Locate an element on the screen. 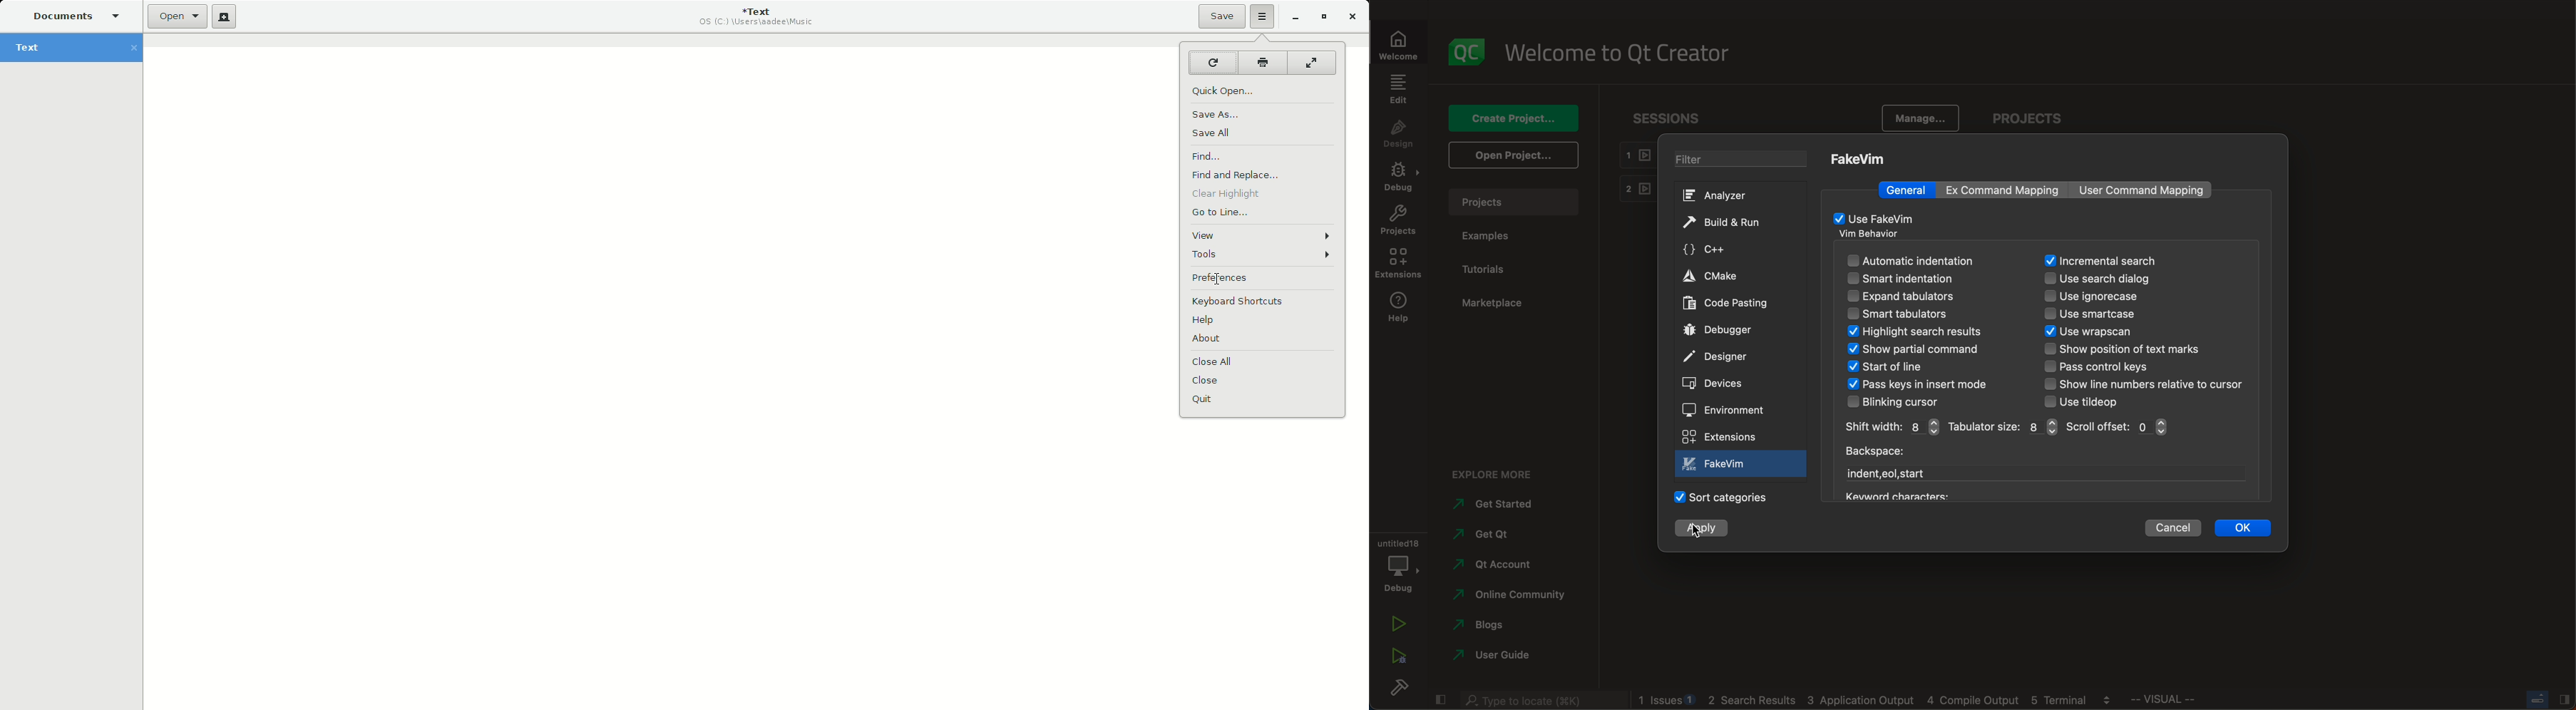 The image size is (2576, 728). Tools is located at coordinates (1266, 256).